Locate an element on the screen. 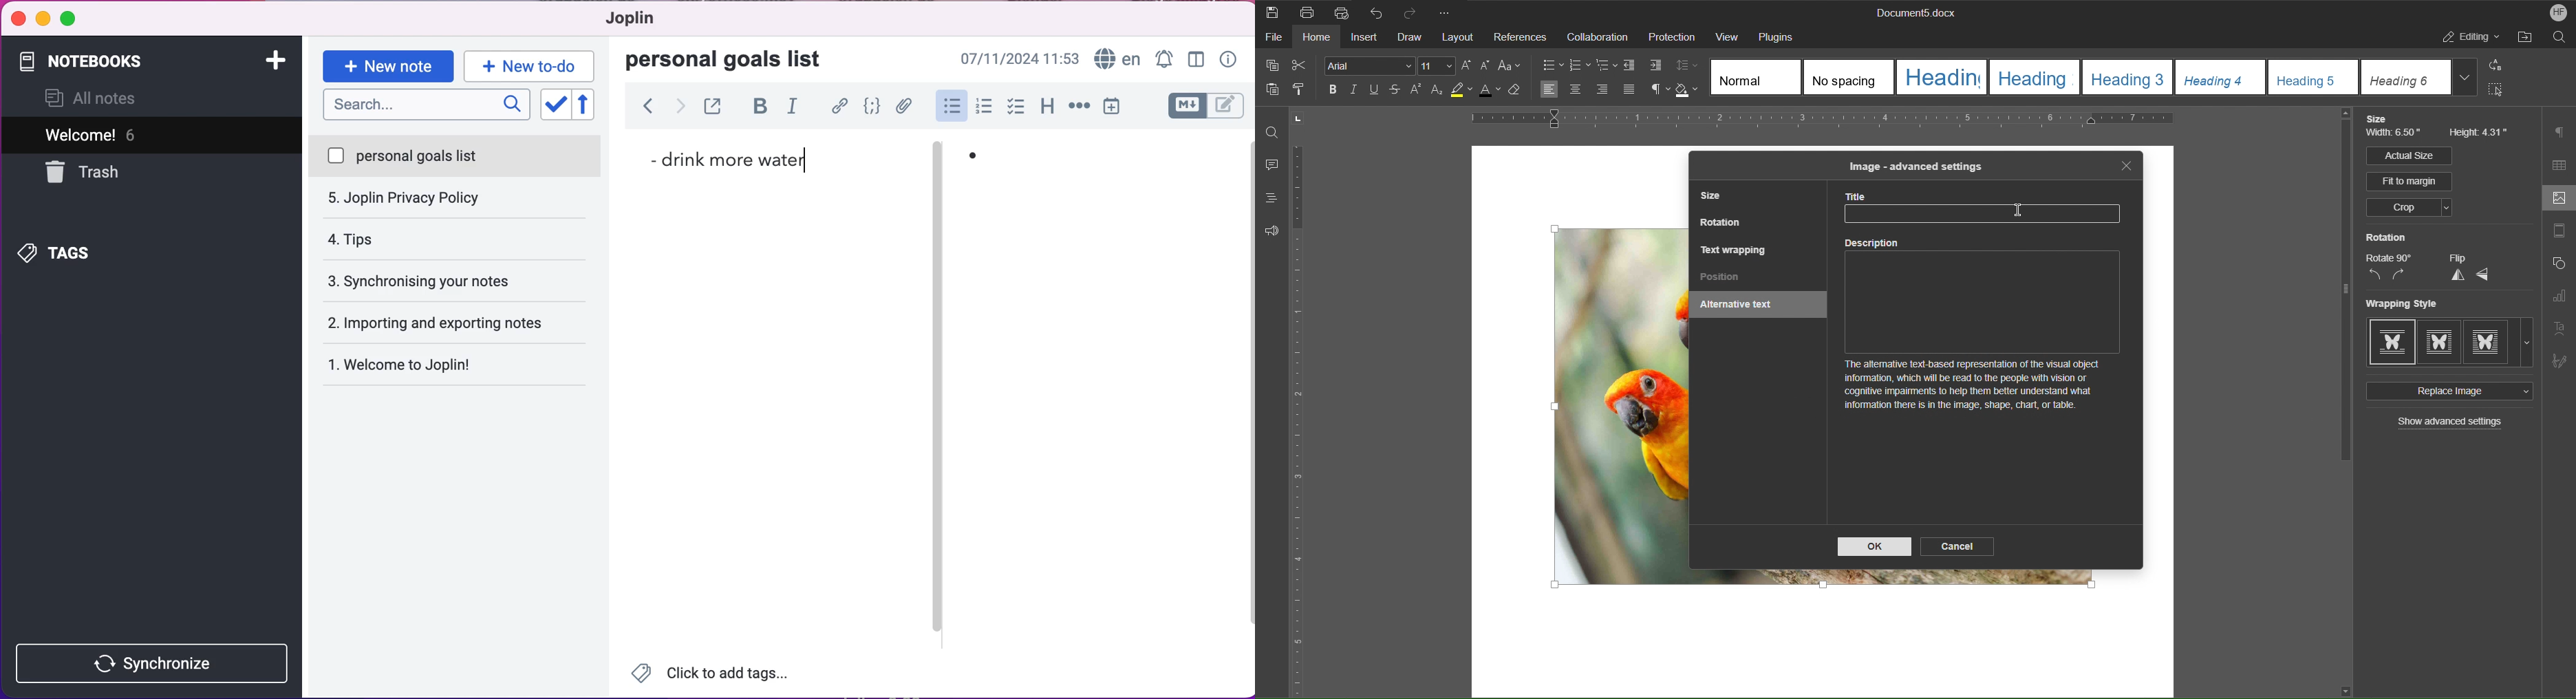  Rotate CW is located at coordinates (2399, 275).